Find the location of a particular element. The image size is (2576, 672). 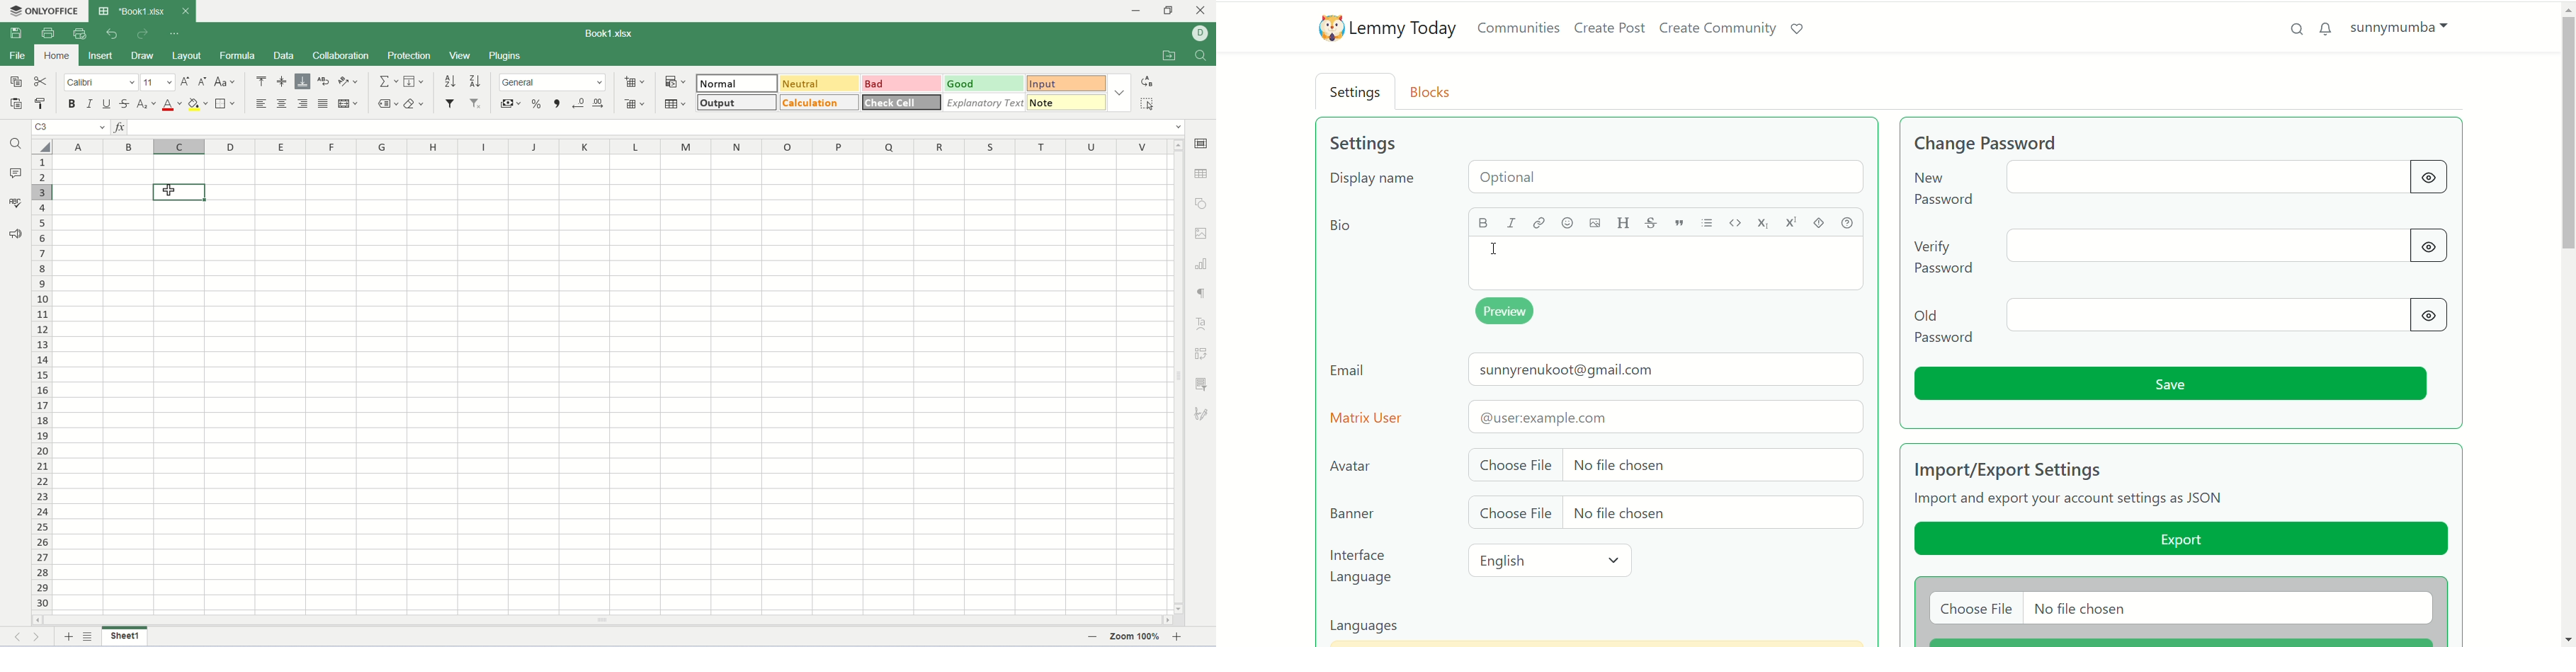

change case is located at coordinates (226, 81).